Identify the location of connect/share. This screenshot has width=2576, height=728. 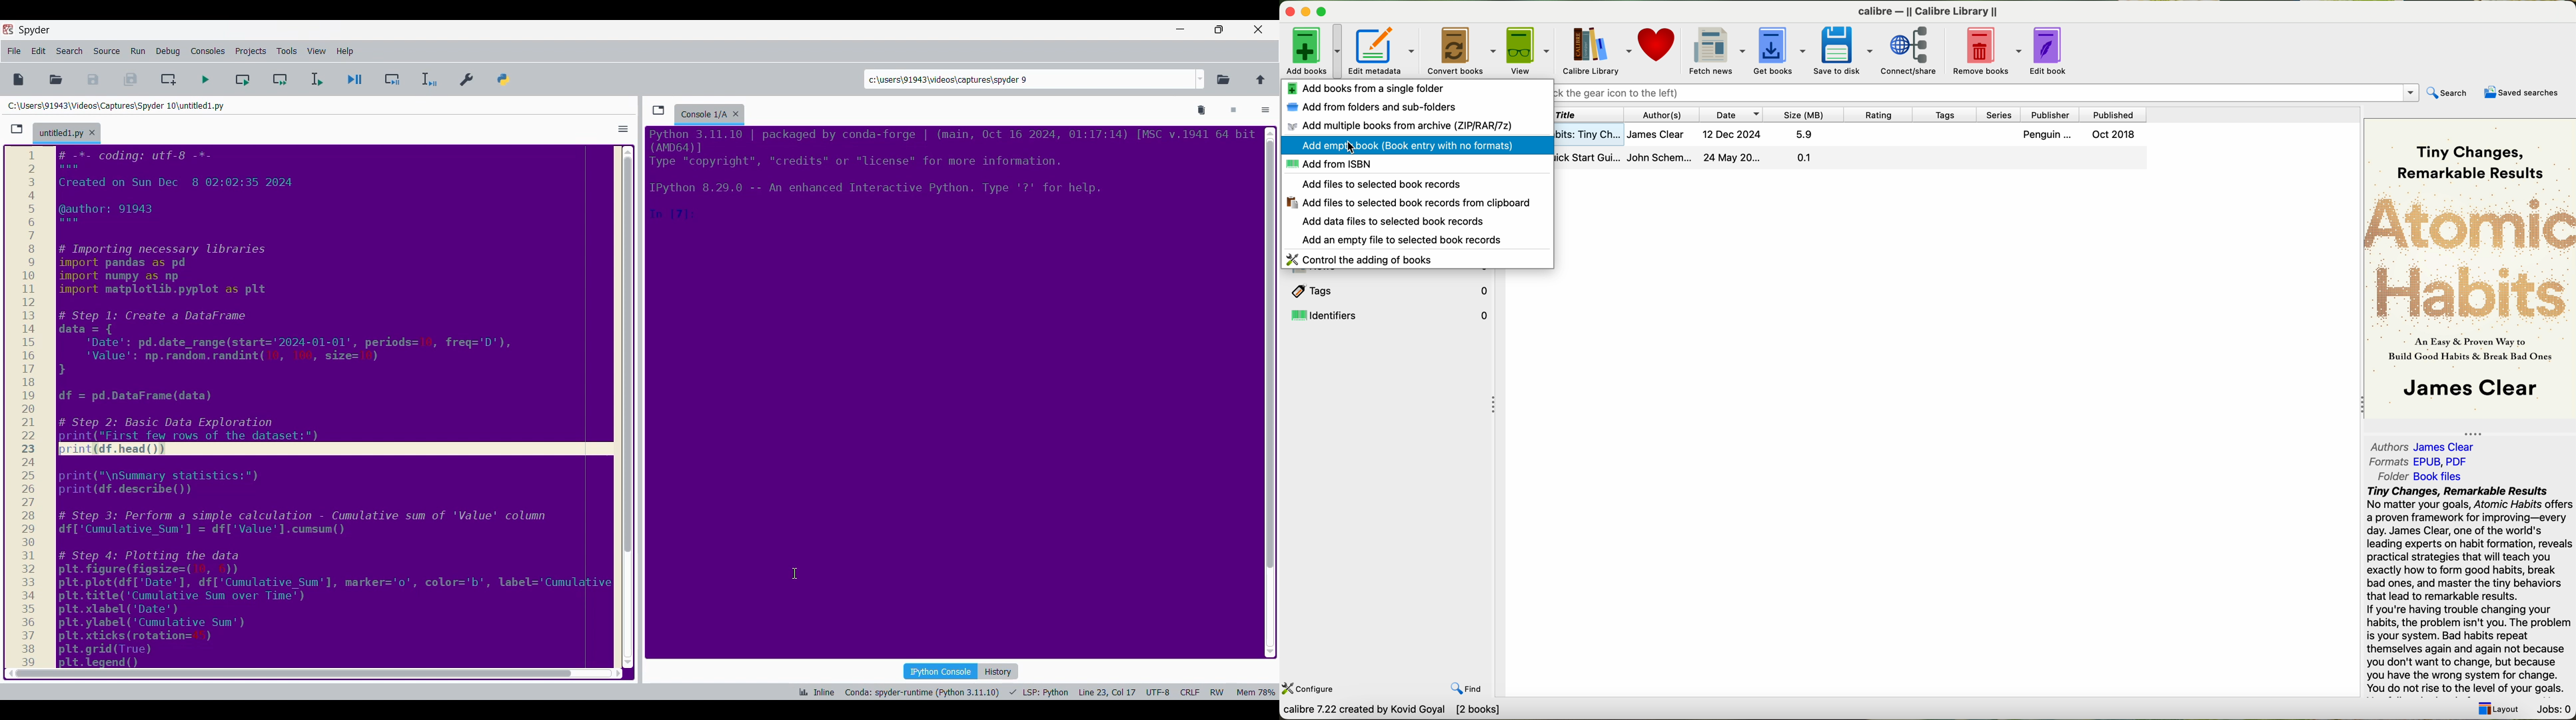
(1912, 51).